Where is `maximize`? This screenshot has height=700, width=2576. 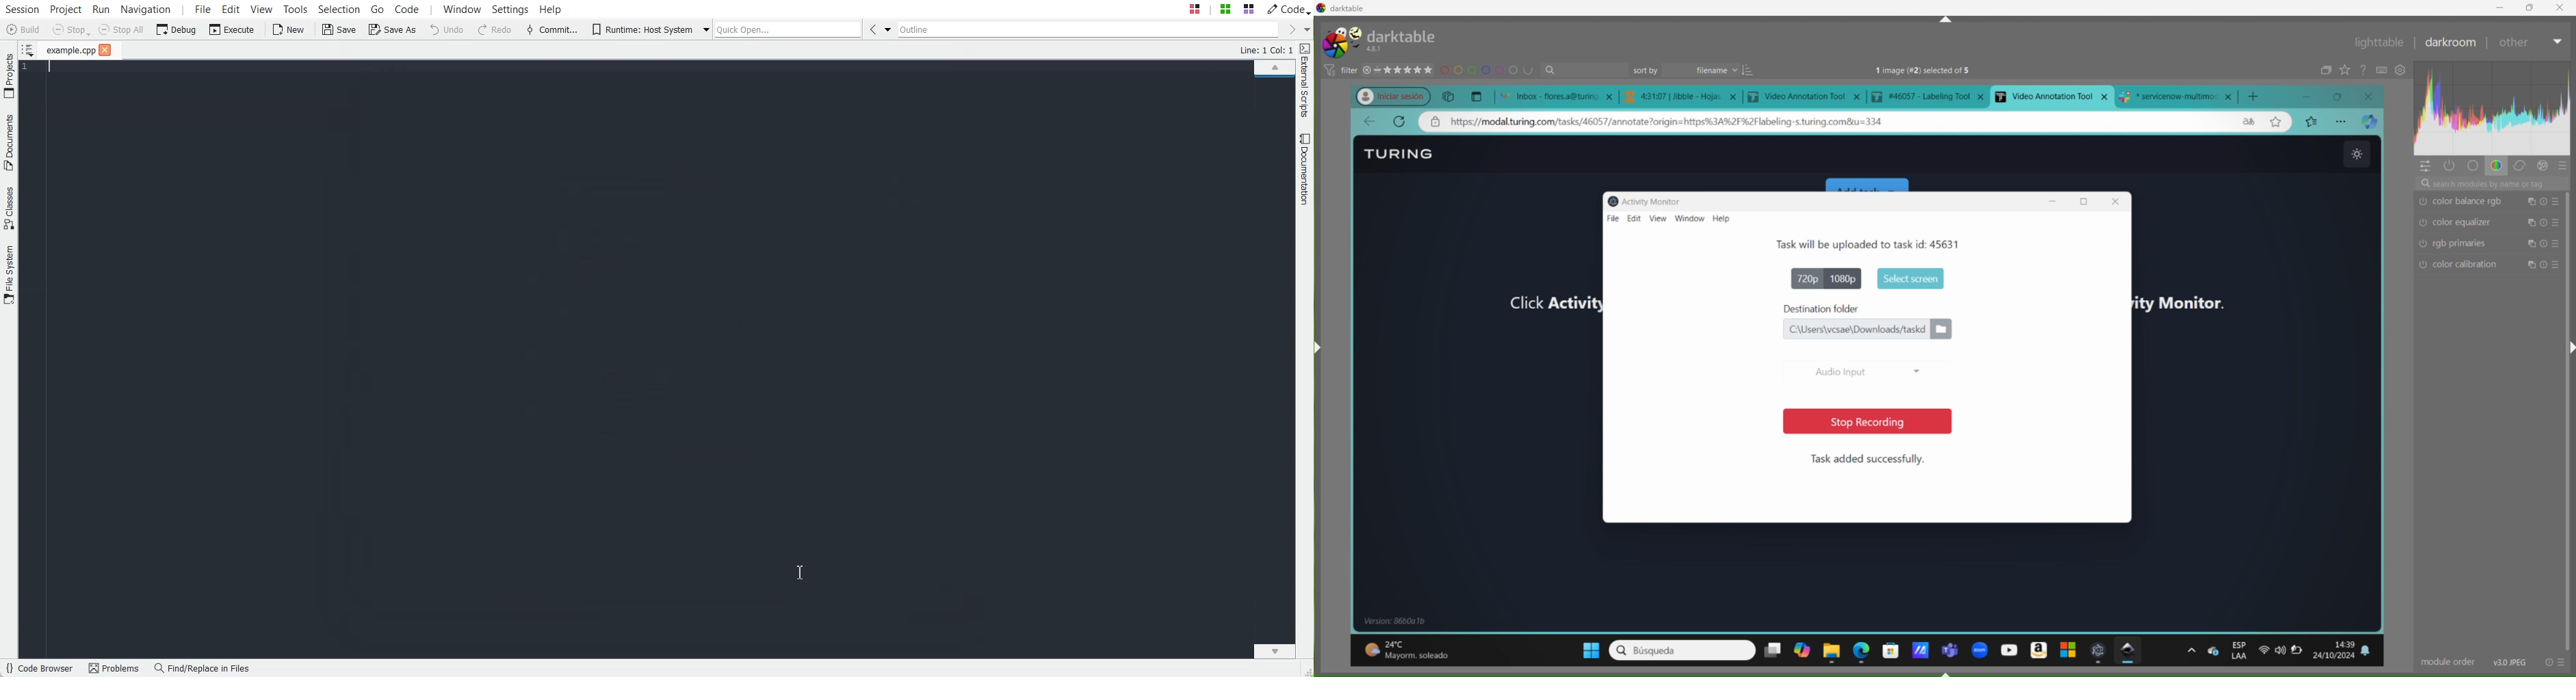
maximize is located at coordinates (2343, 97).